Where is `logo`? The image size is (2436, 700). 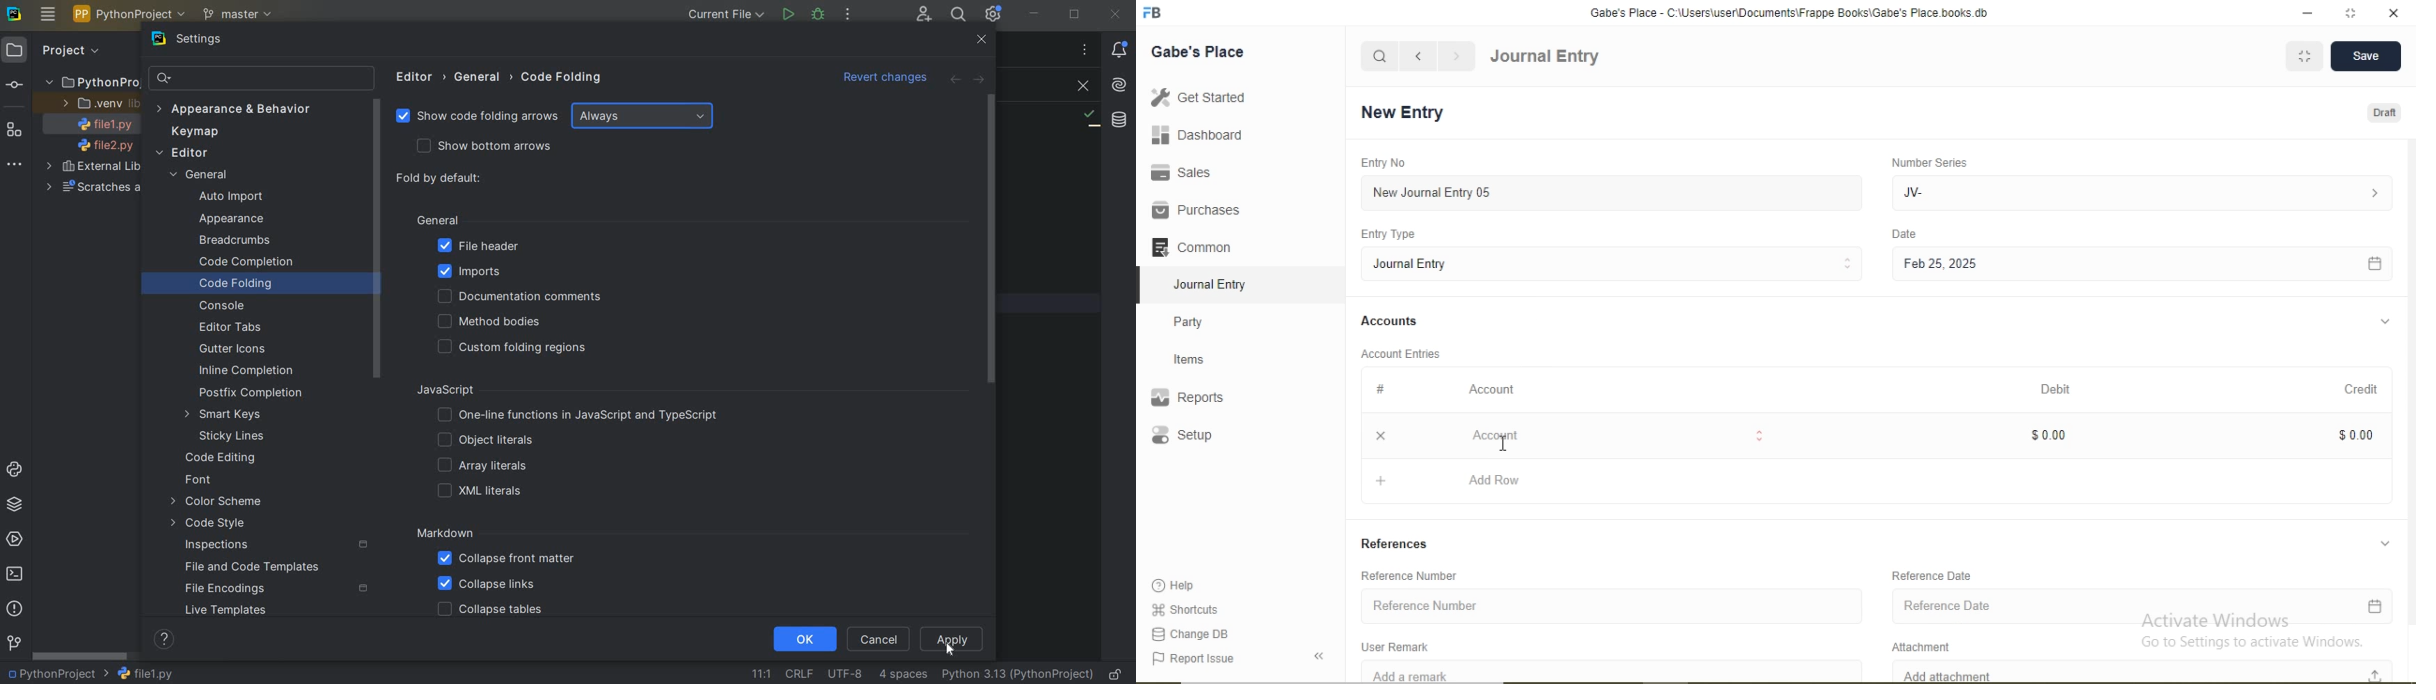
logo is located at coordinates (1154, 13).